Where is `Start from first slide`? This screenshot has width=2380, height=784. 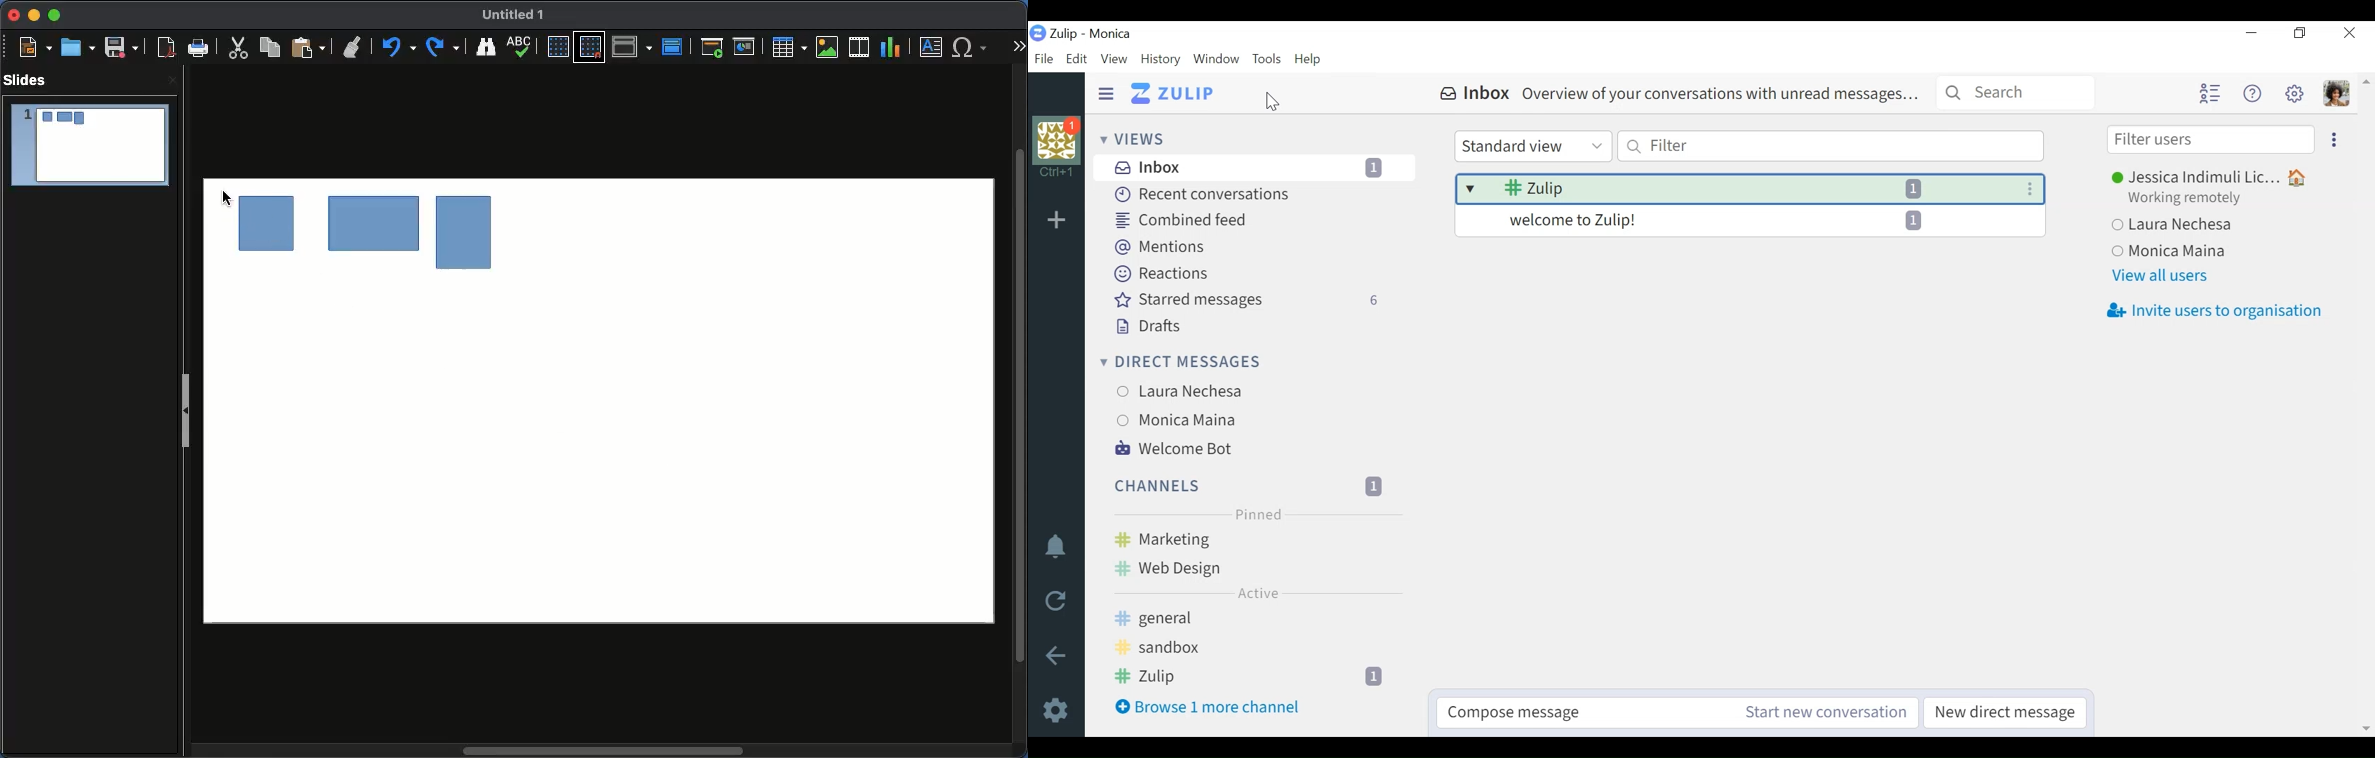
Start from first slide is located at coordinates (712, 47).